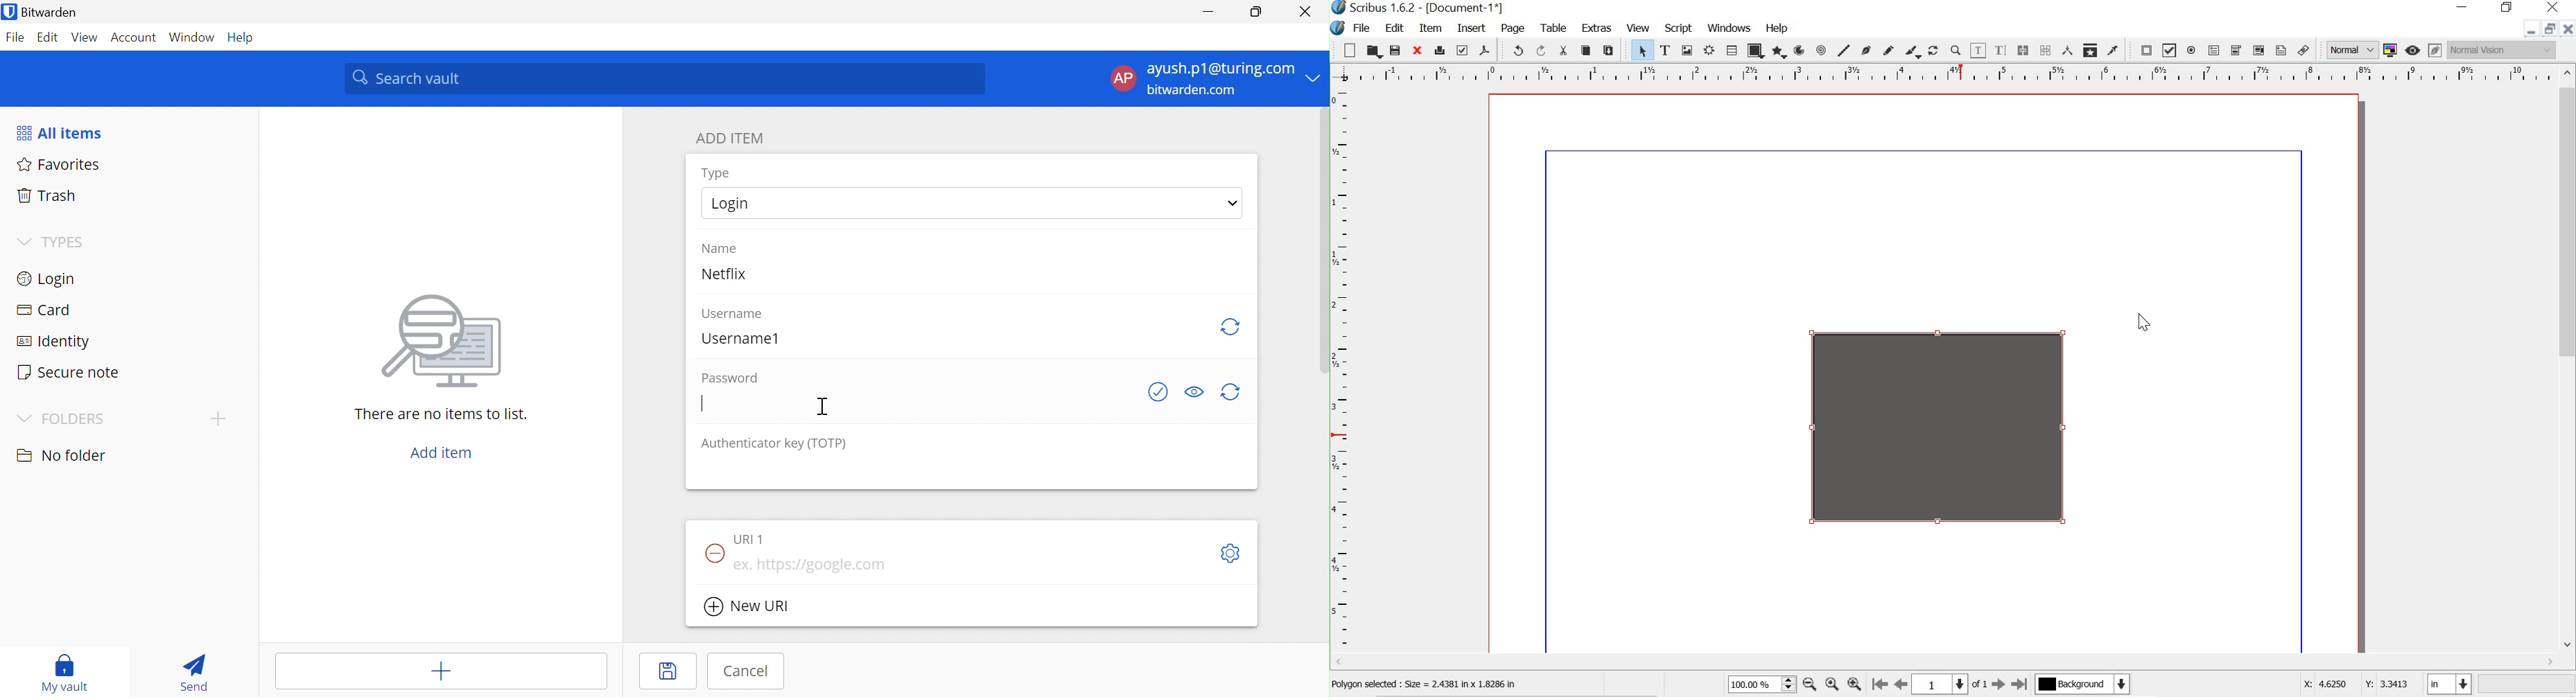 The height and width of the screenshot is (700, 2576). Describe the element at coordinates (740, 339) in the screenshot. I see `Username1` at that location.